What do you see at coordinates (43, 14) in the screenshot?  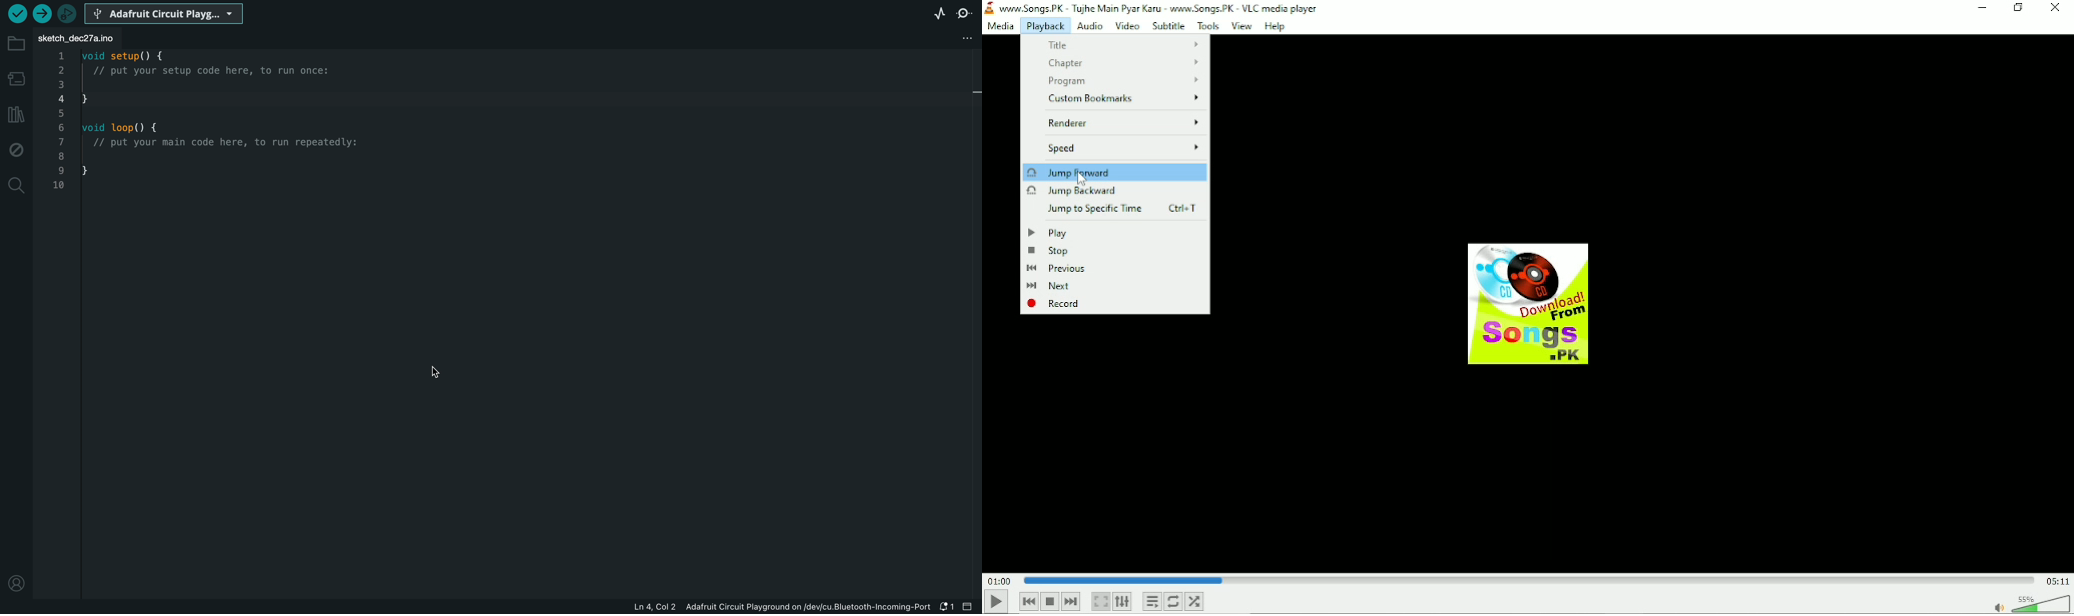 I see `upload` at bounding box center [43, 14].